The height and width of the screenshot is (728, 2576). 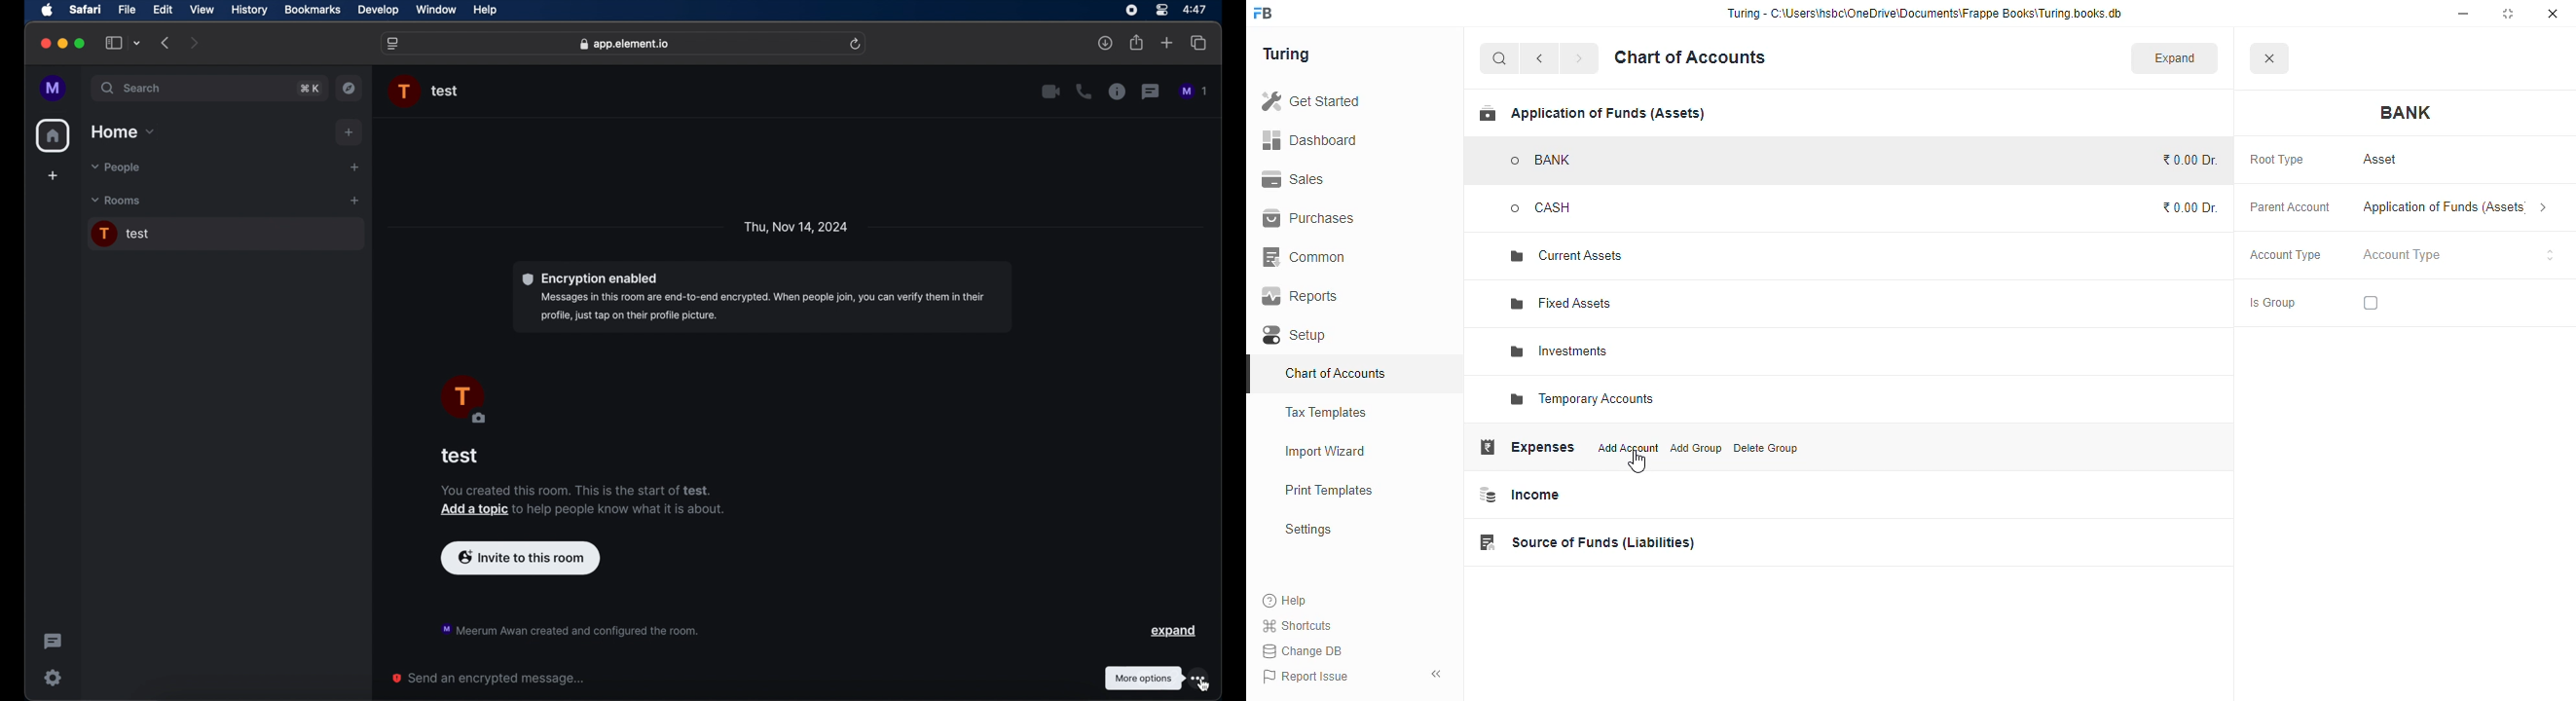 What do you see at coordinates (1566, 257) in the screenshot?
I see `current assets` at bounding box center [1566, 257].